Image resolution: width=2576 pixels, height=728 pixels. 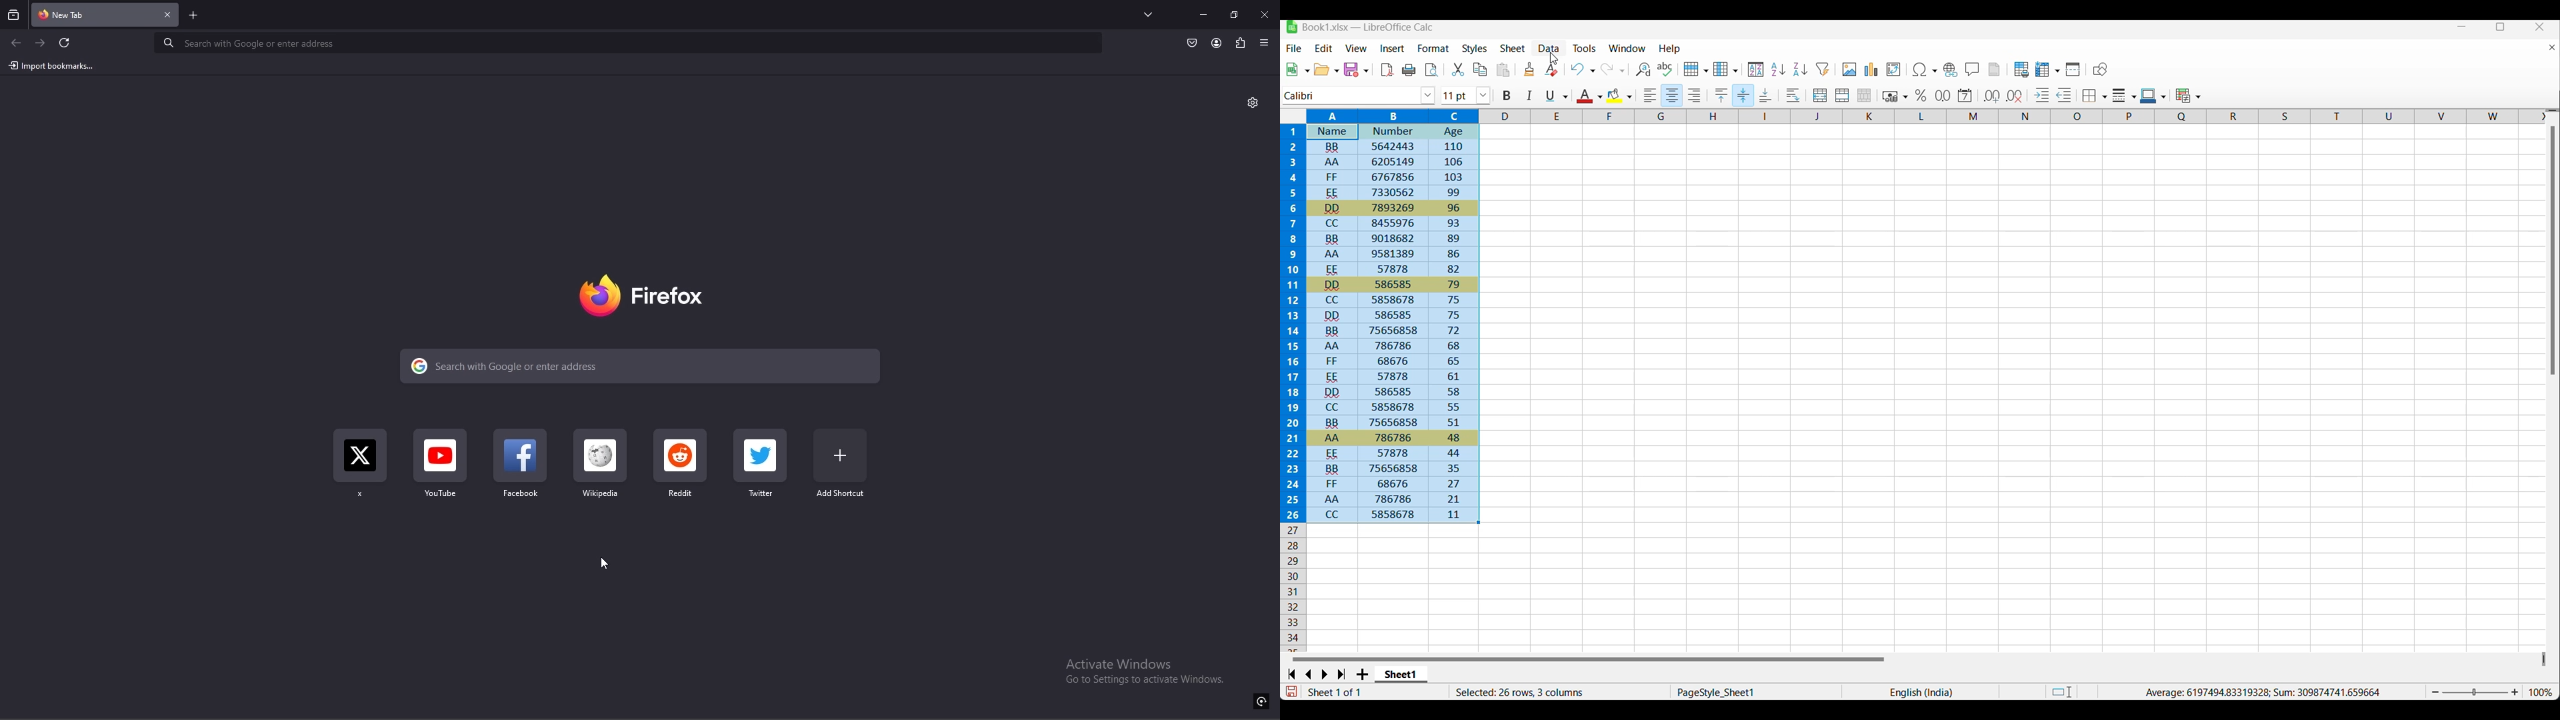 What do you see at coordinates (1613, 69) in the screenshot?
I see `Redo and redo options` at bounding box center [1613, 69].